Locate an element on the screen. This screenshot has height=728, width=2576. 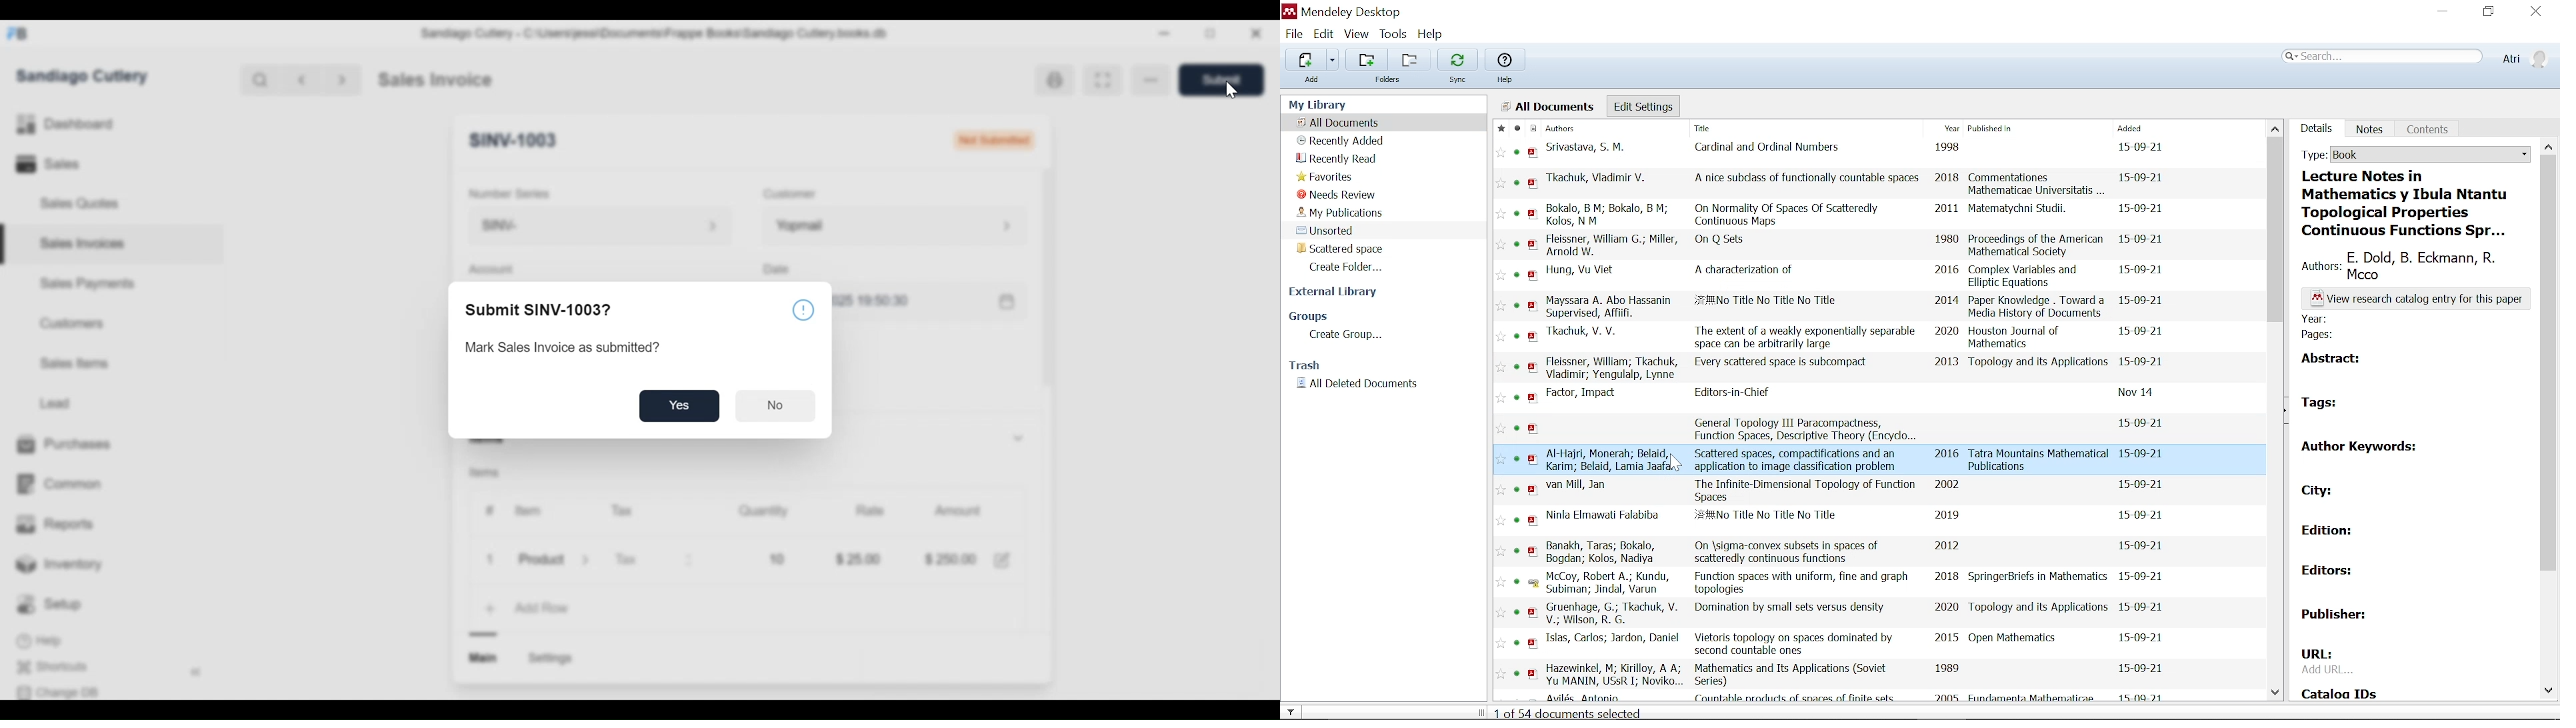
date is located at coordinates (2144, 546).